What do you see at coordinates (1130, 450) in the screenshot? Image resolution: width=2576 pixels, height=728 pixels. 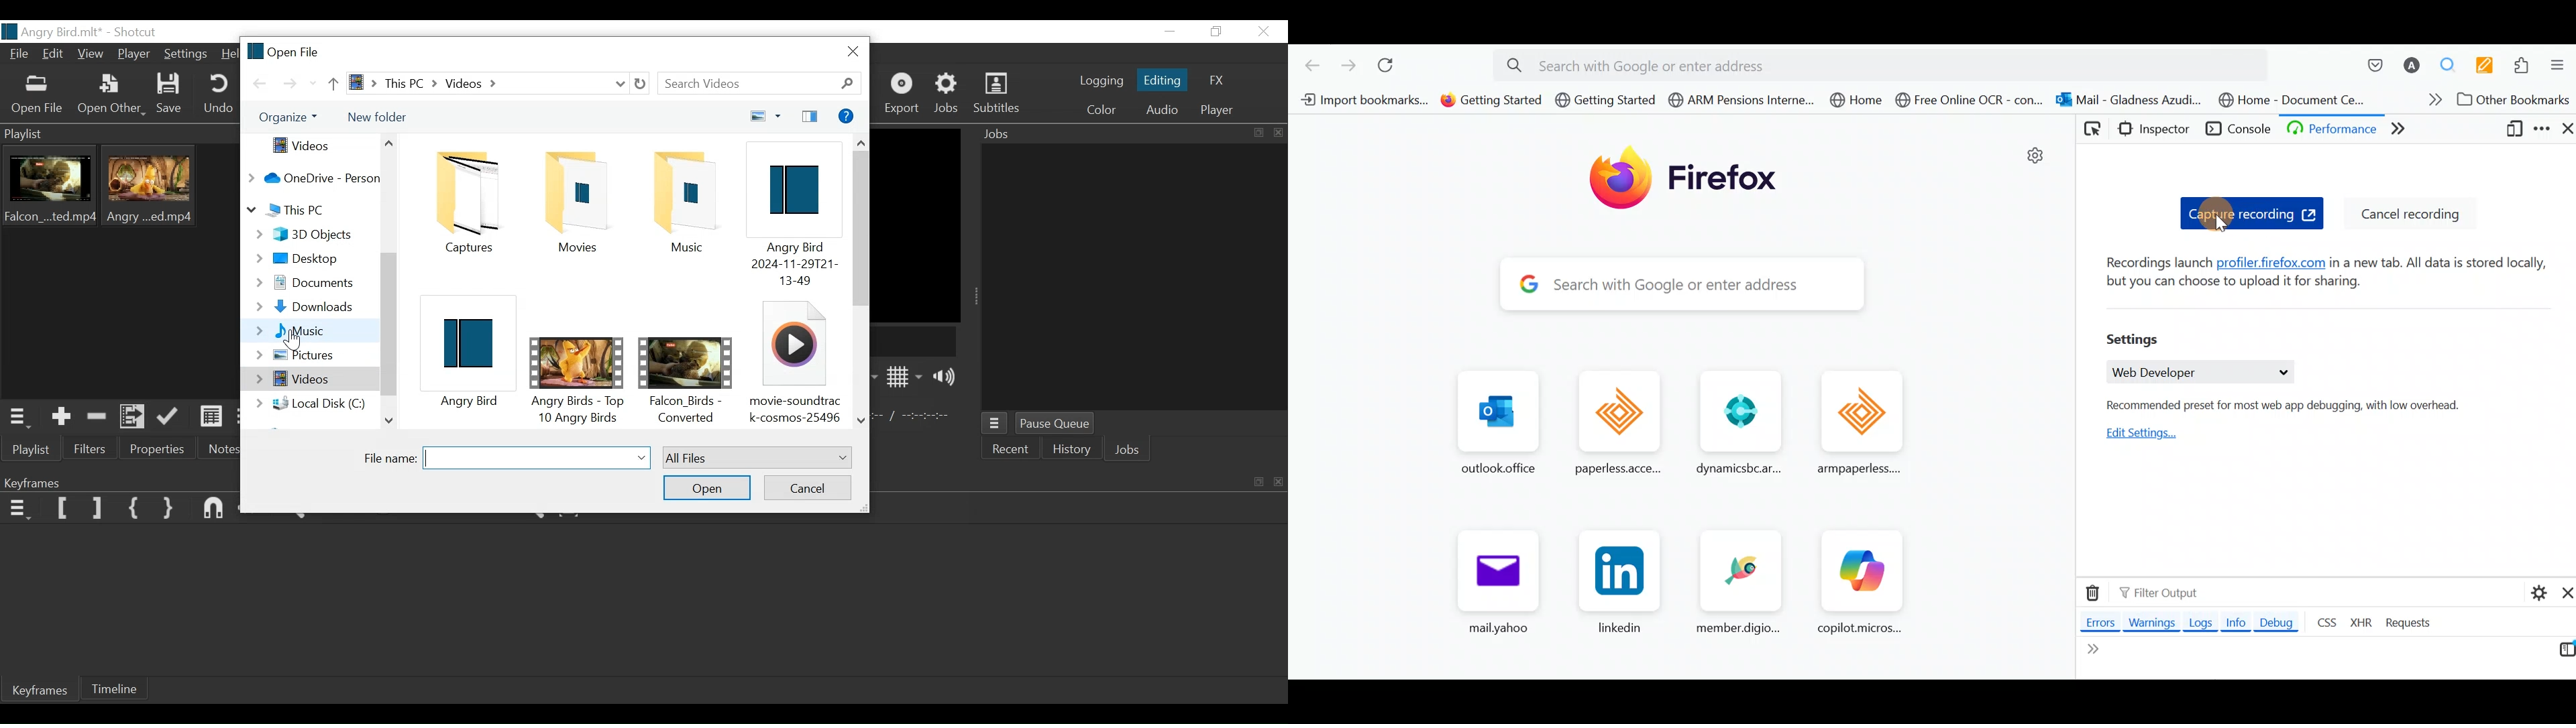 I see `Jobs` at bounding box center [1130, 450].